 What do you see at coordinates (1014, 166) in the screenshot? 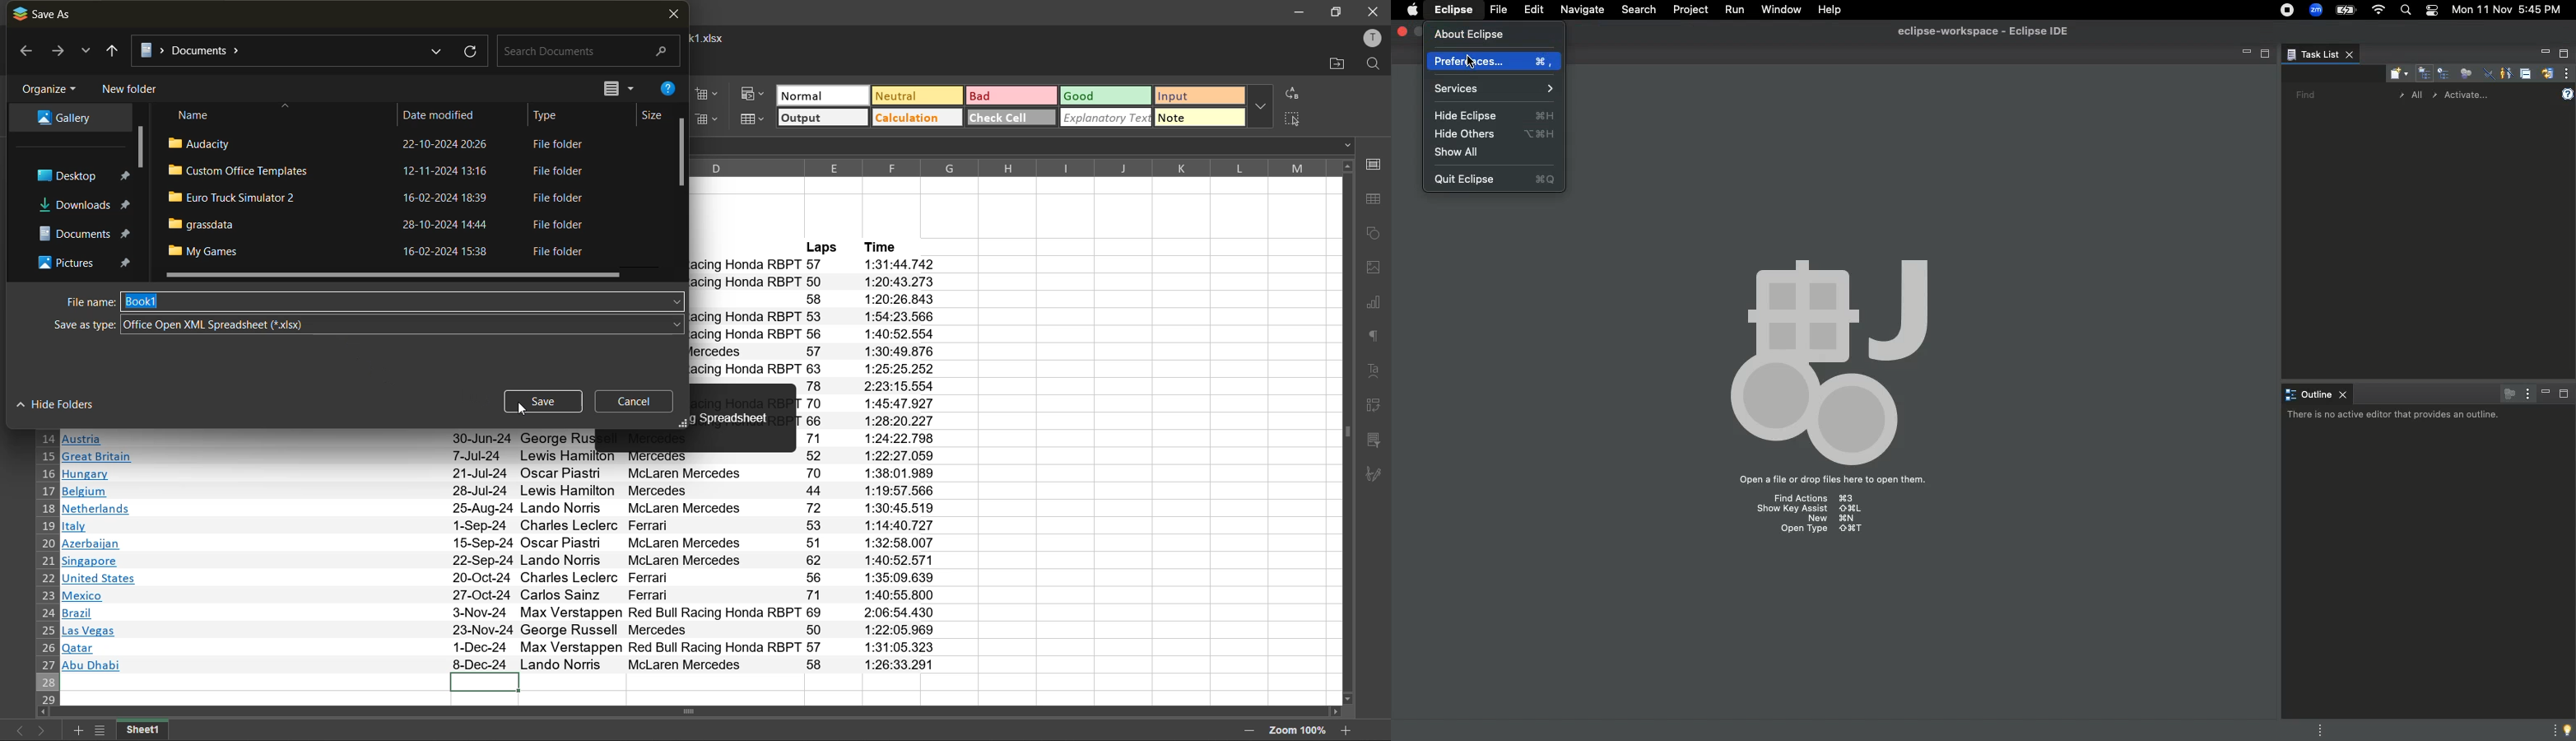
I see `column names` at bounding box center [1014, 166].